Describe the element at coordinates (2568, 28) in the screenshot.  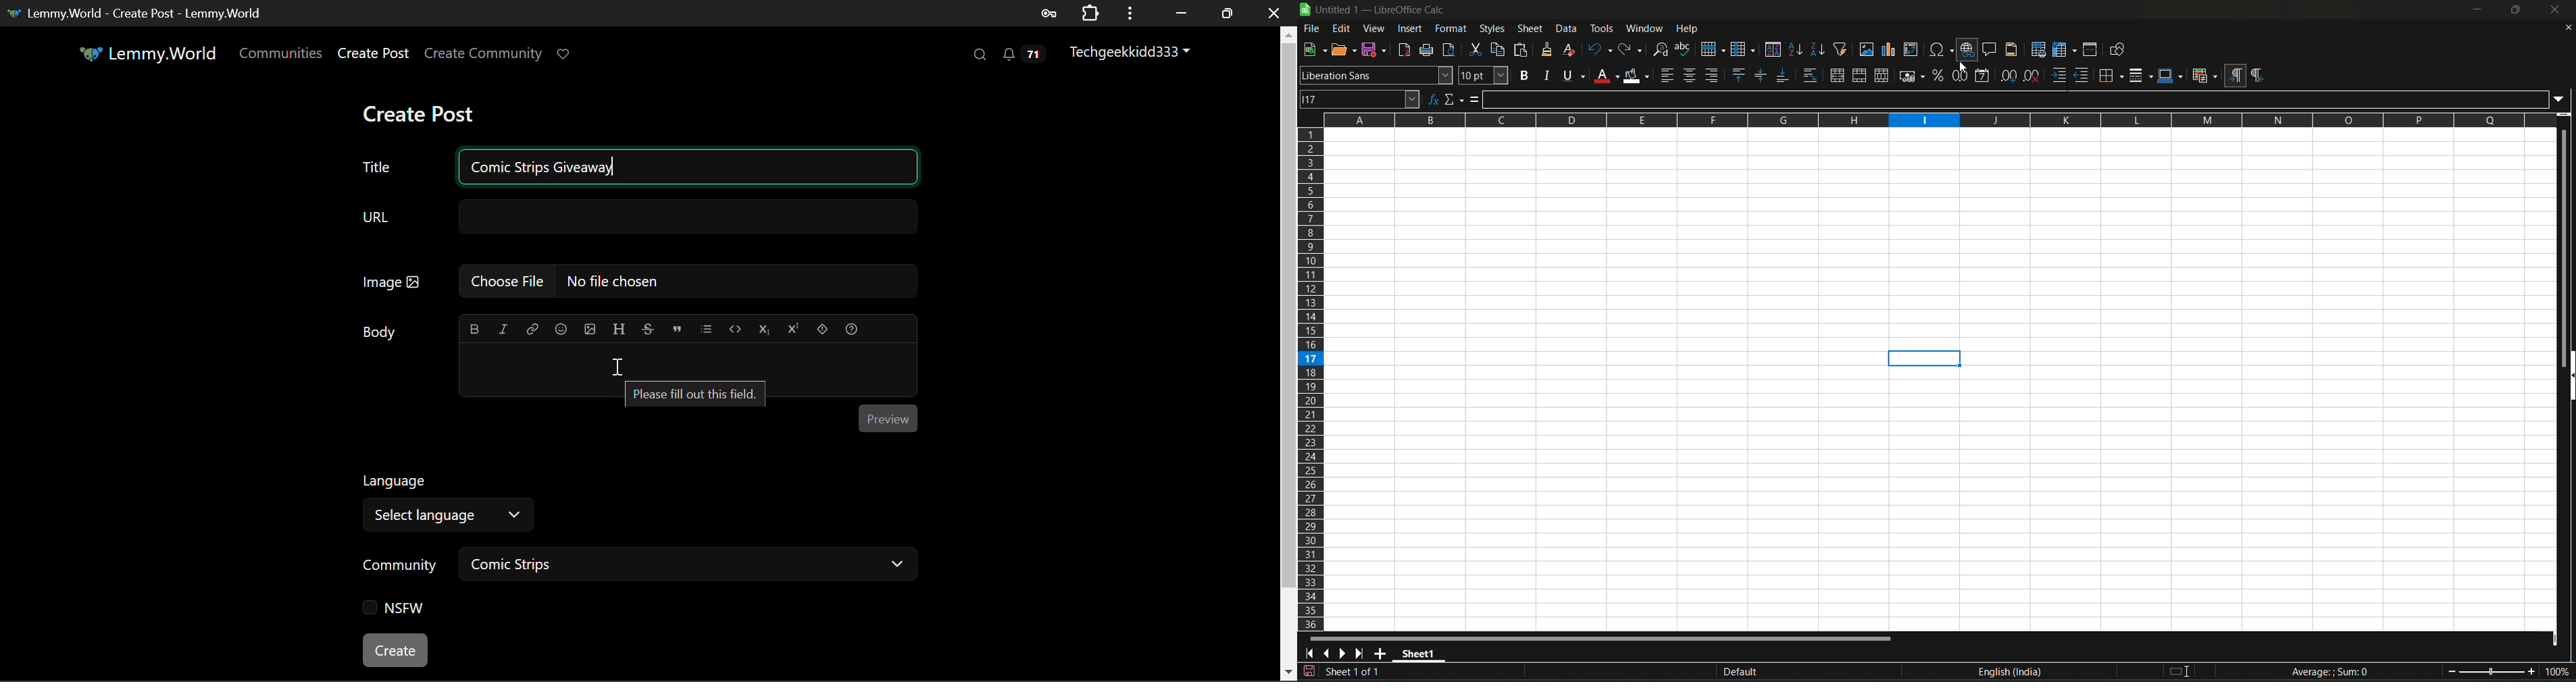
I see `close document` at that location.